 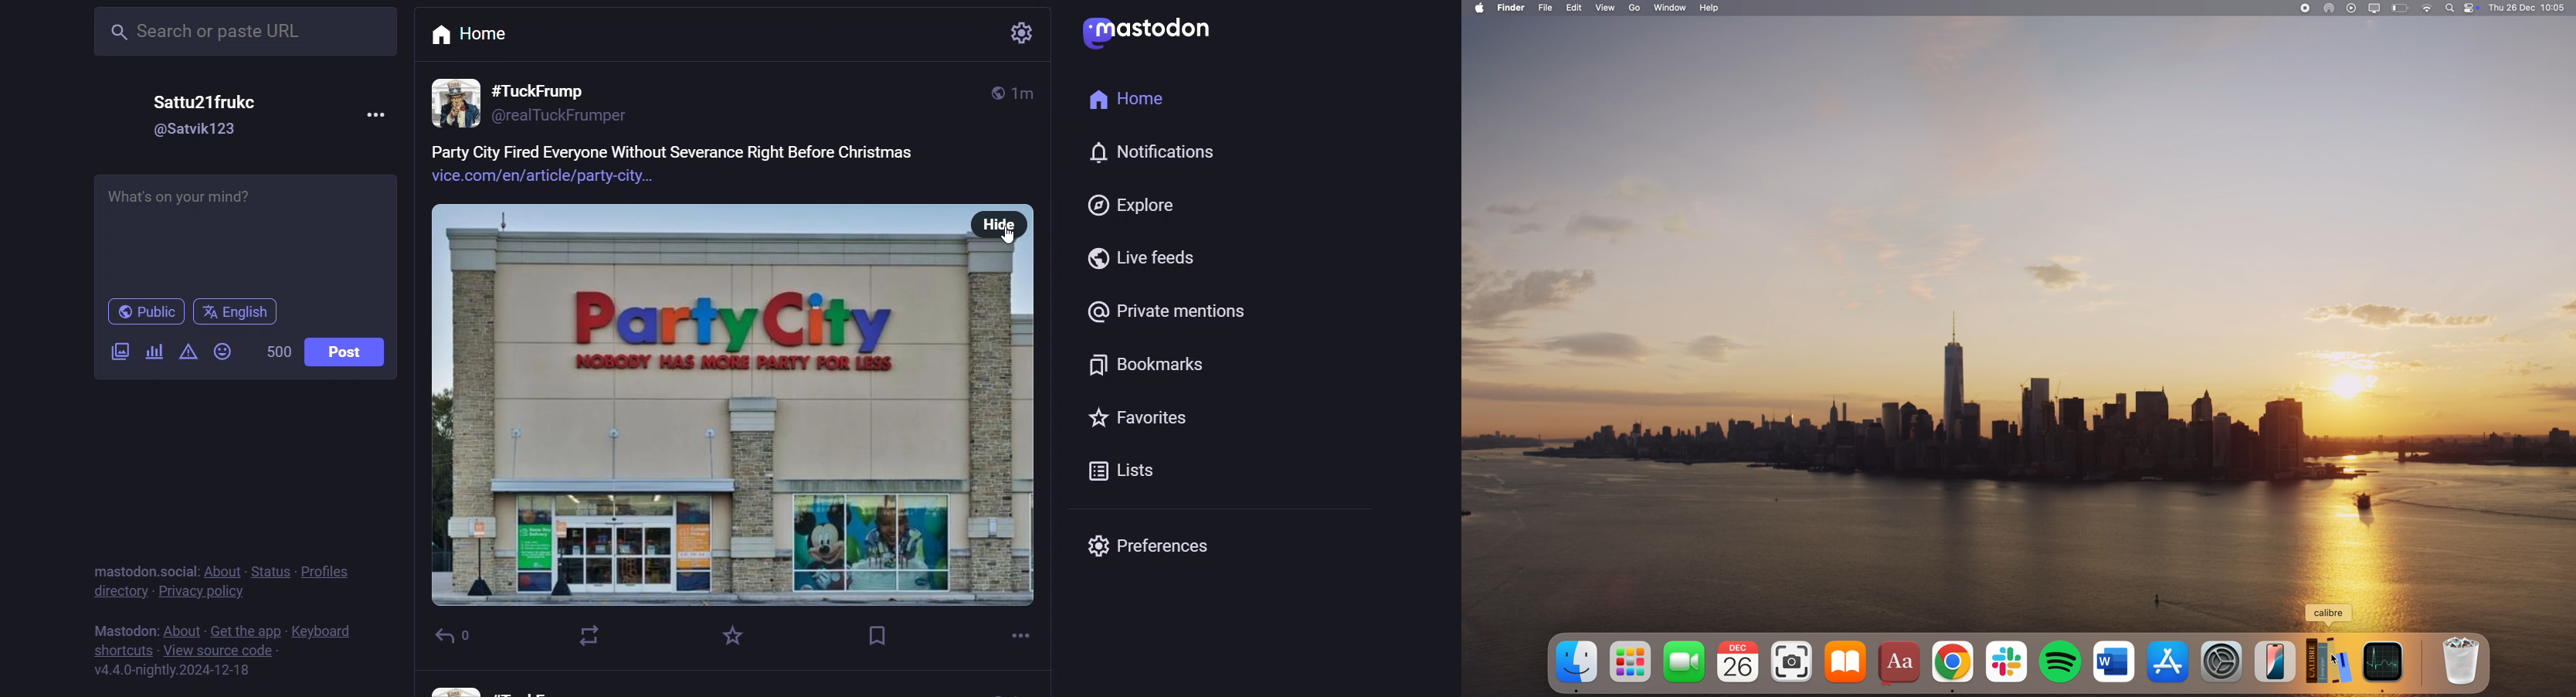 I want to click on @username, so click(x=199, y=133).